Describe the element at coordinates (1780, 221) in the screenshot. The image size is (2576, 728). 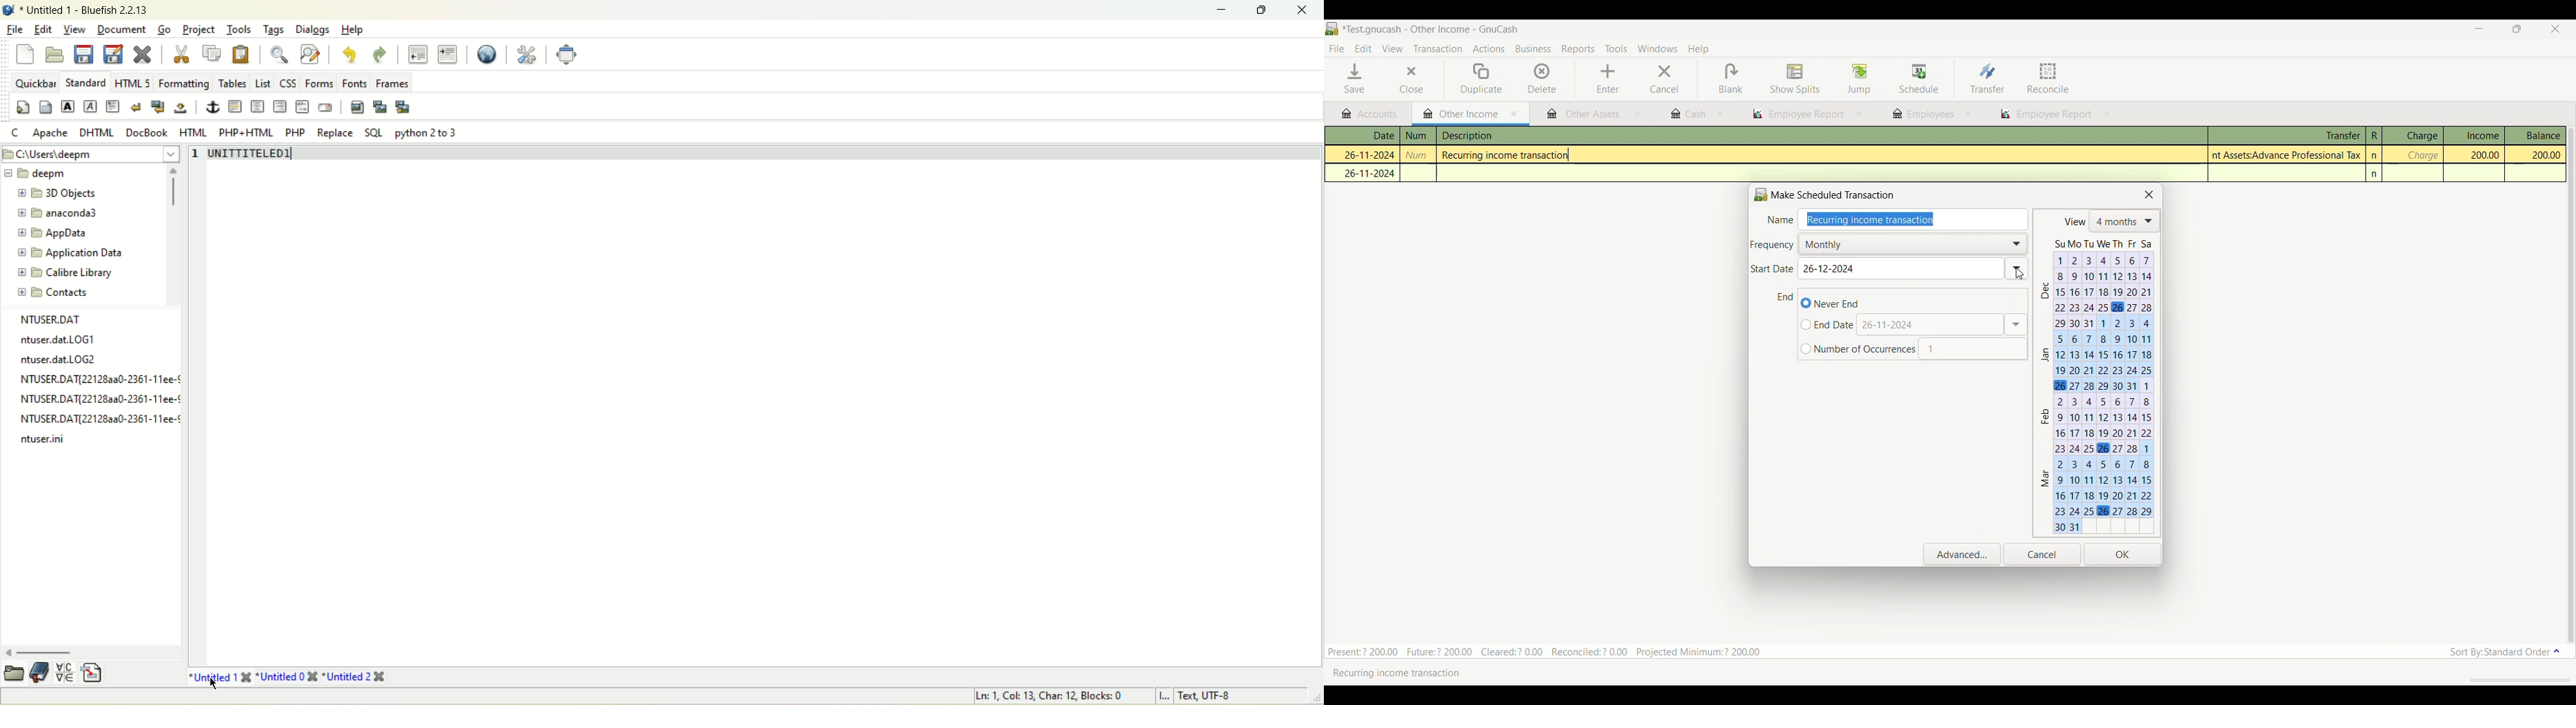
I see `Name` at that location.